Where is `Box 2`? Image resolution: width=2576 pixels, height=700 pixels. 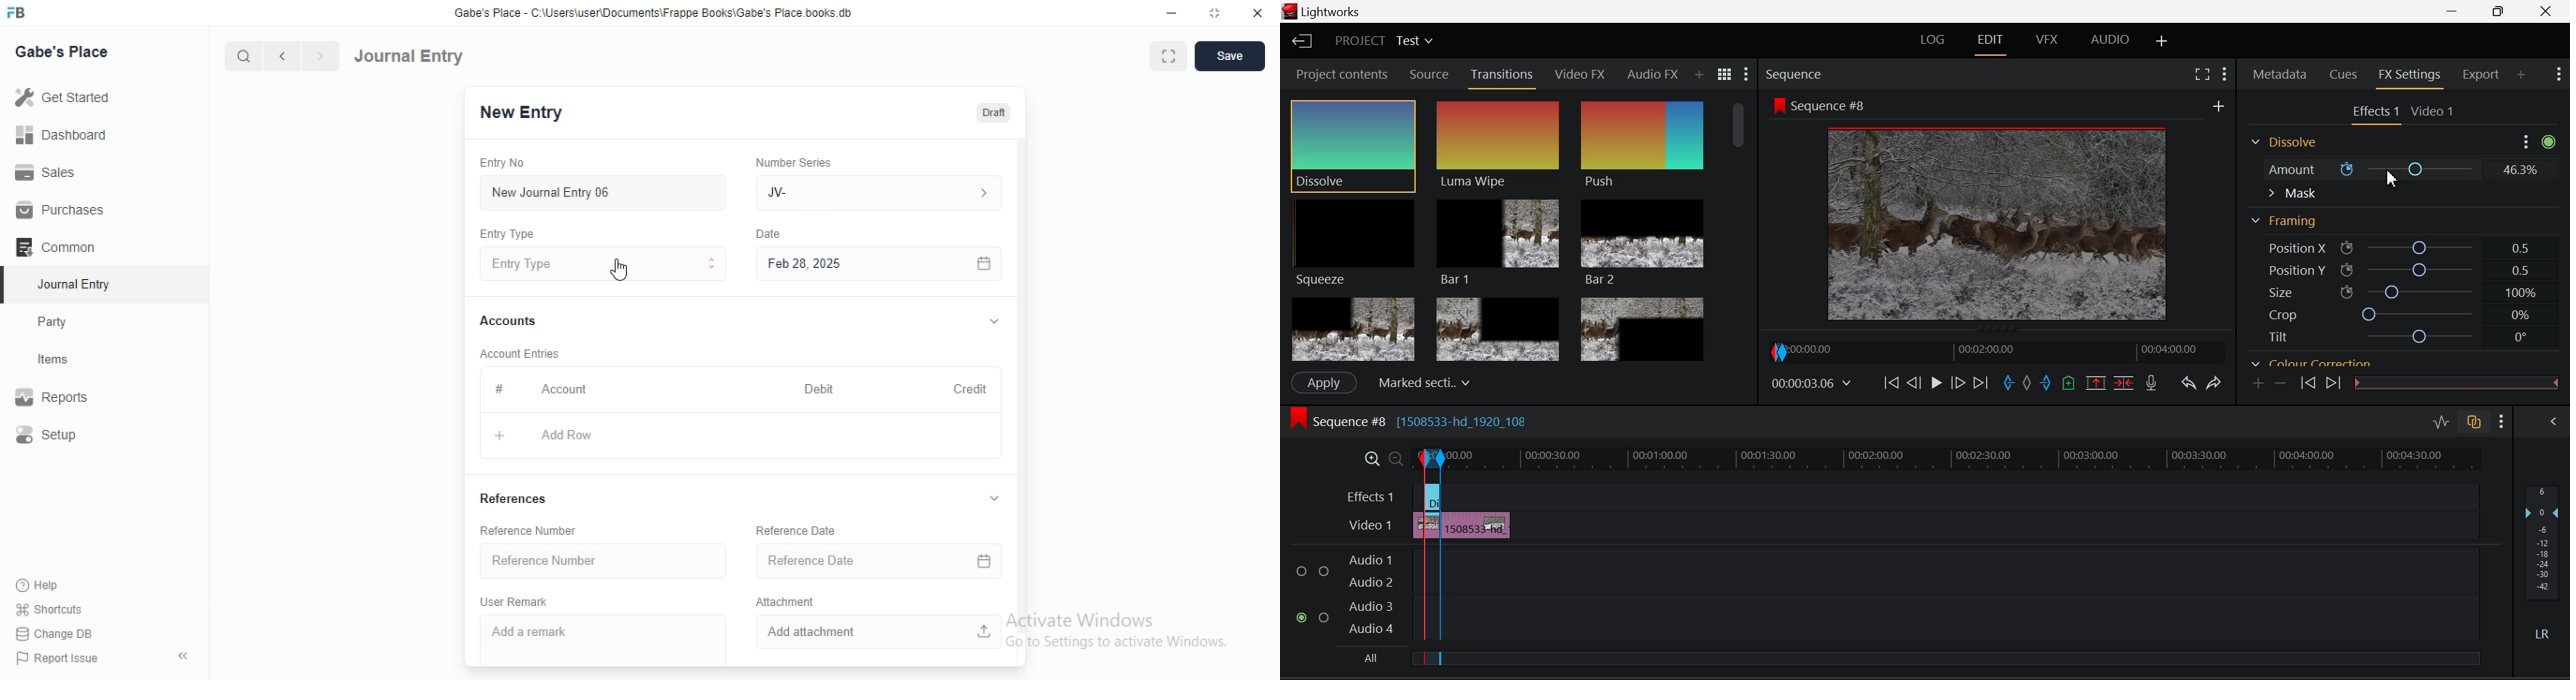
Box 2 is located at coordinates (1498, 327).